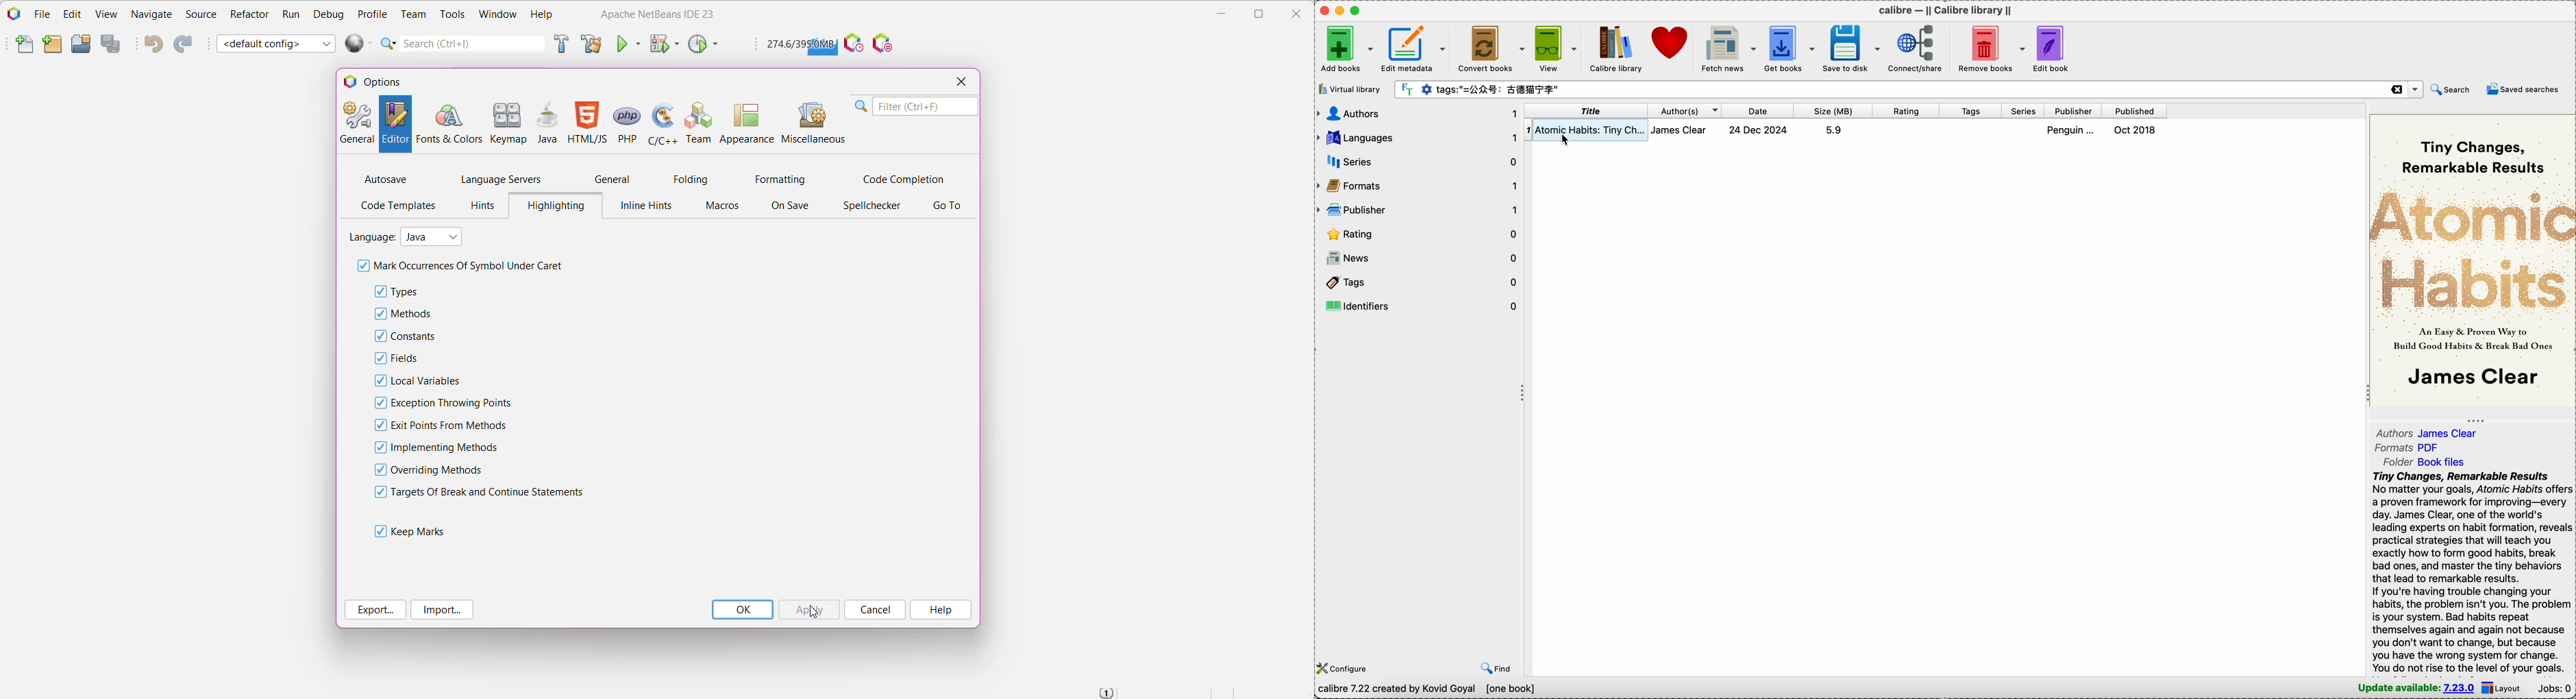  I want to click on Debug Project, so click(663, 44).